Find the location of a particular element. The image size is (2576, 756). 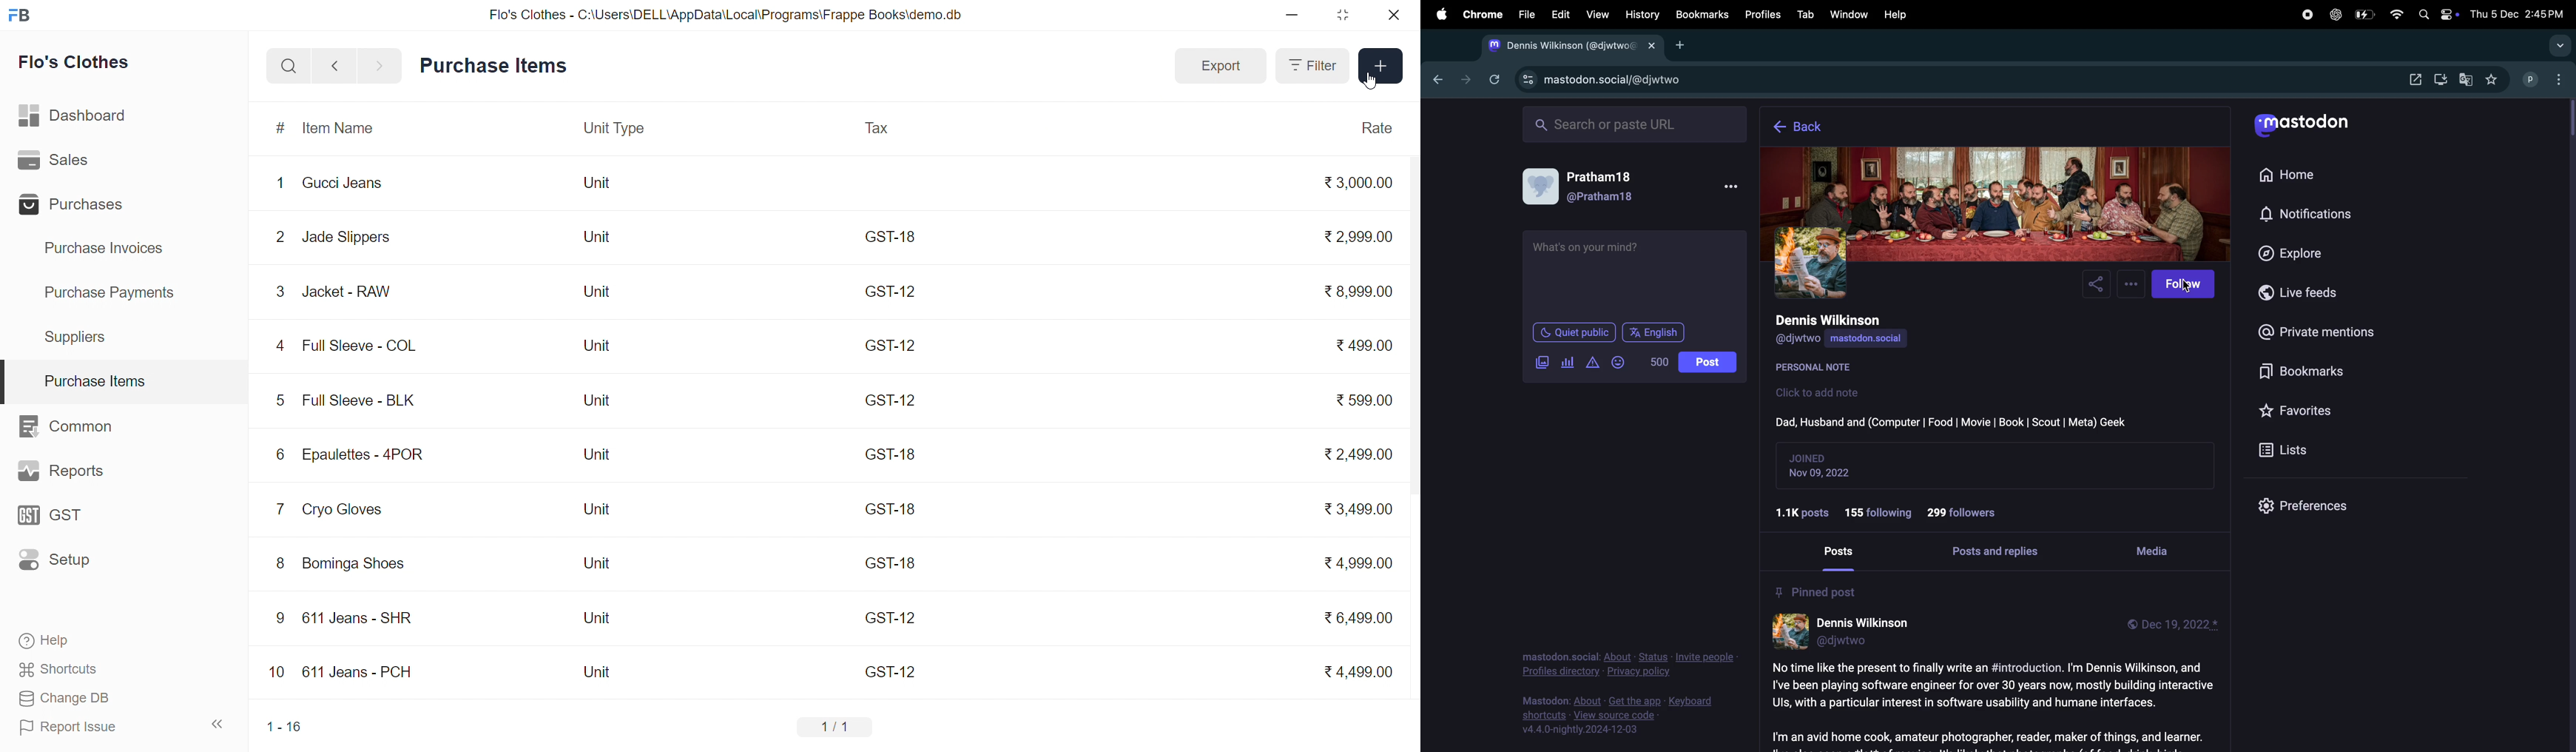

Unit is located at coordinates (594, 565).